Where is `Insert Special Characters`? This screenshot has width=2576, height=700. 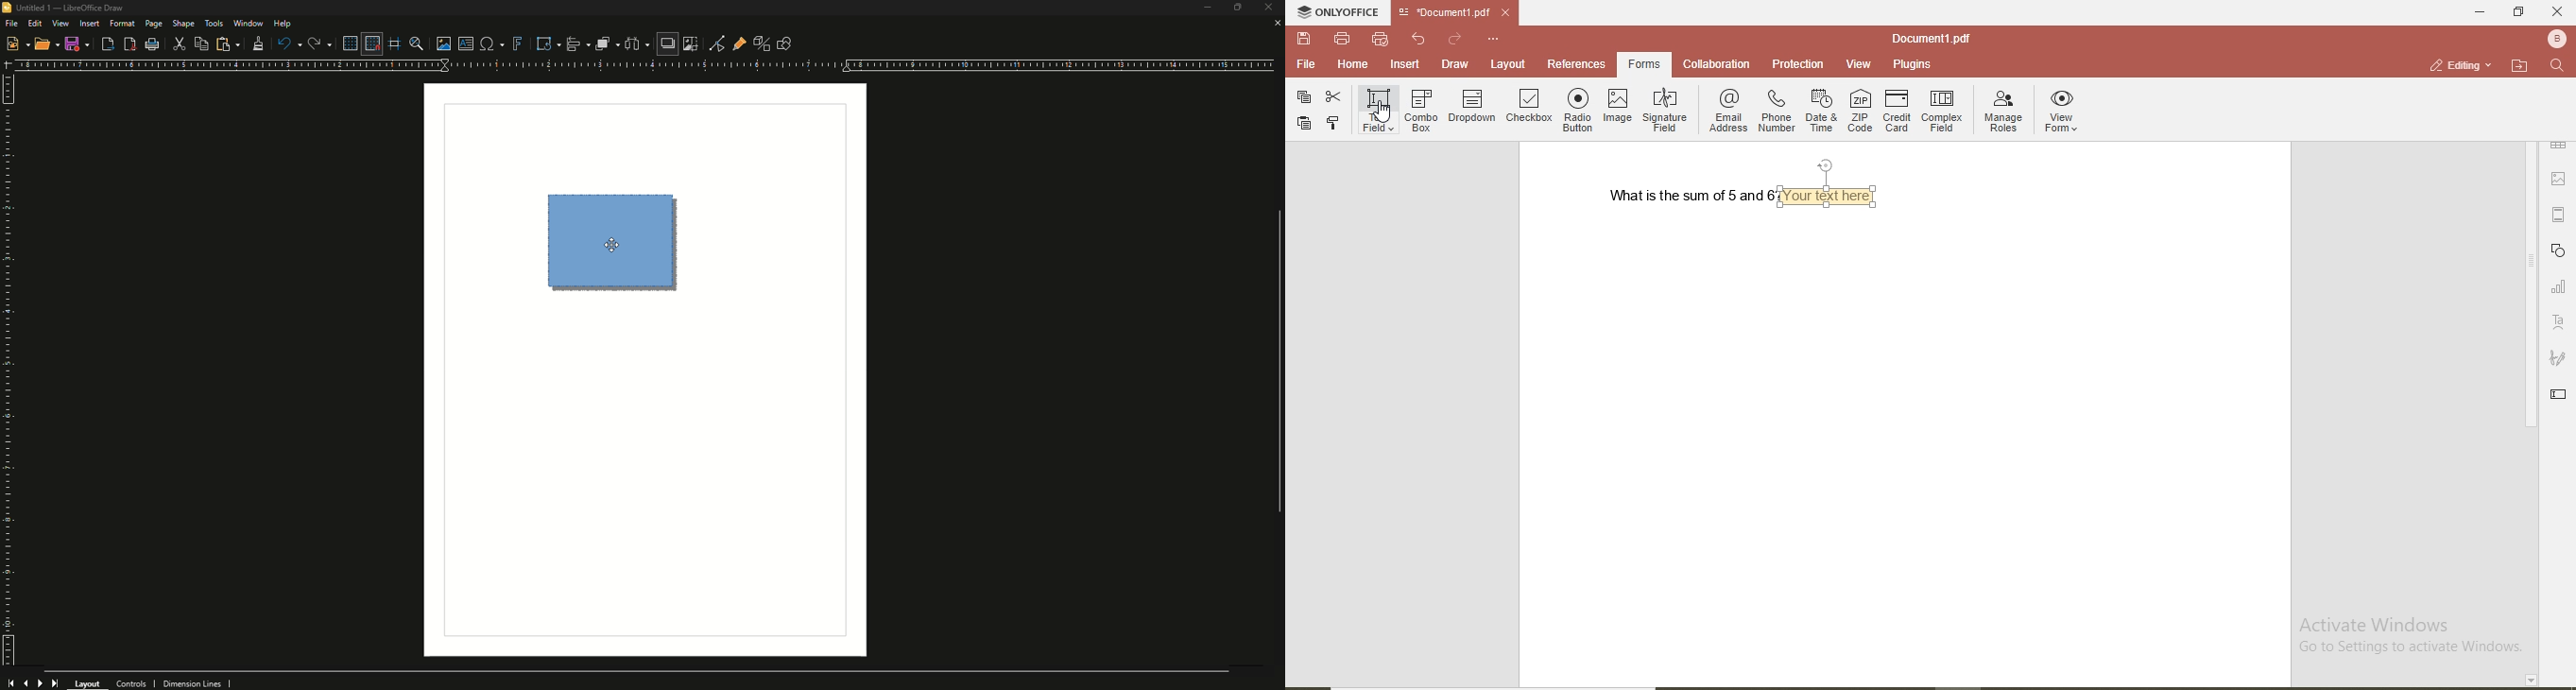 Insert Special Characters is located at coordinates (490, 44).